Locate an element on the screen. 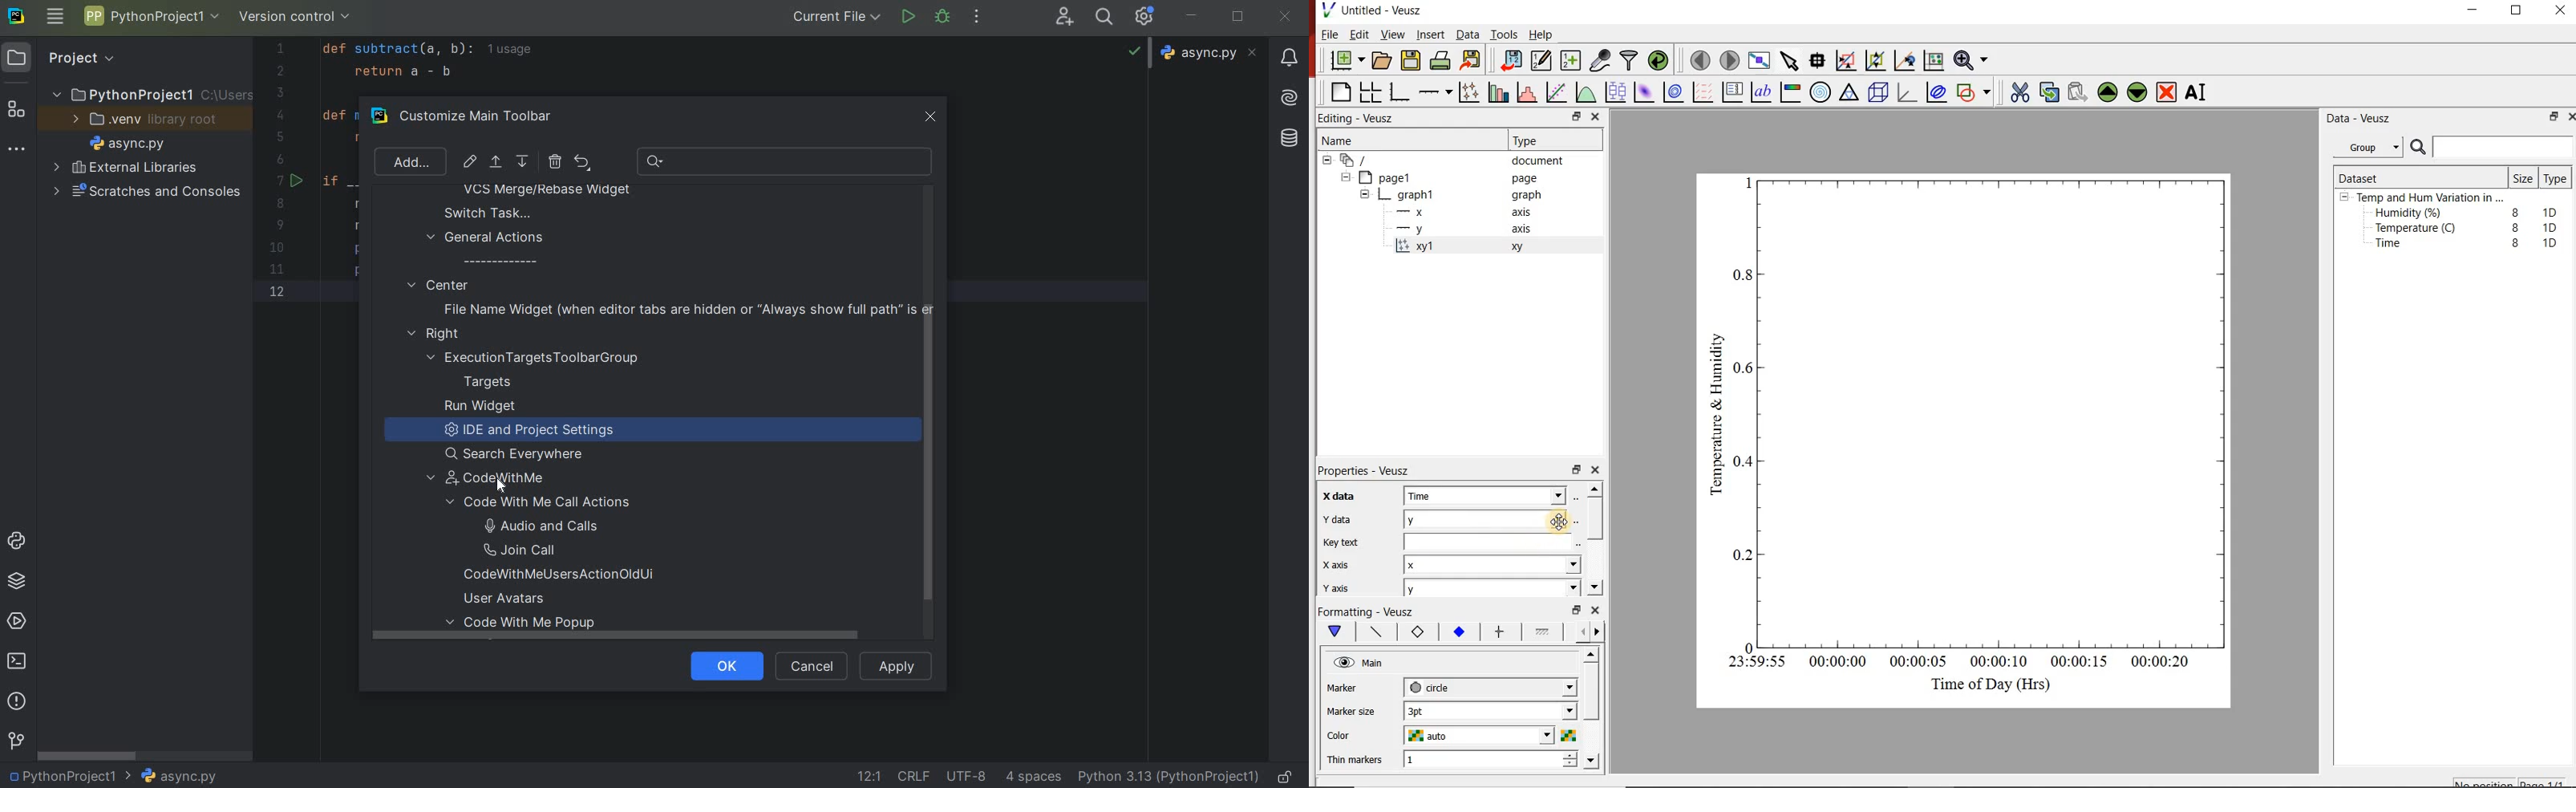  save the document is located at coordinates (1411, 61).